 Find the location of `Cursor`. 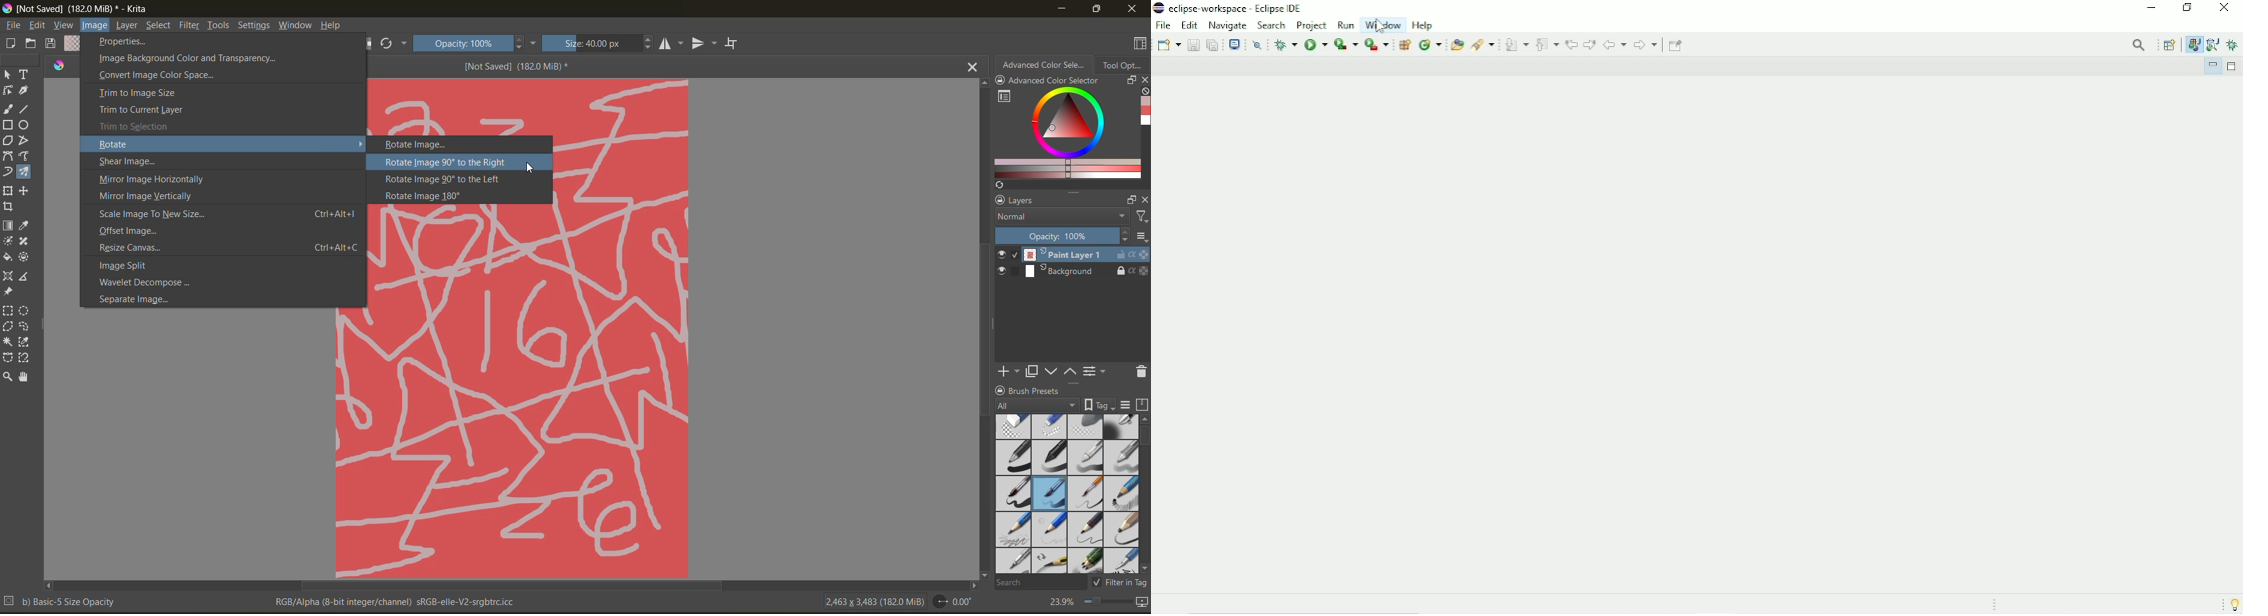

Cursor is located at coordinates (1382, 29).